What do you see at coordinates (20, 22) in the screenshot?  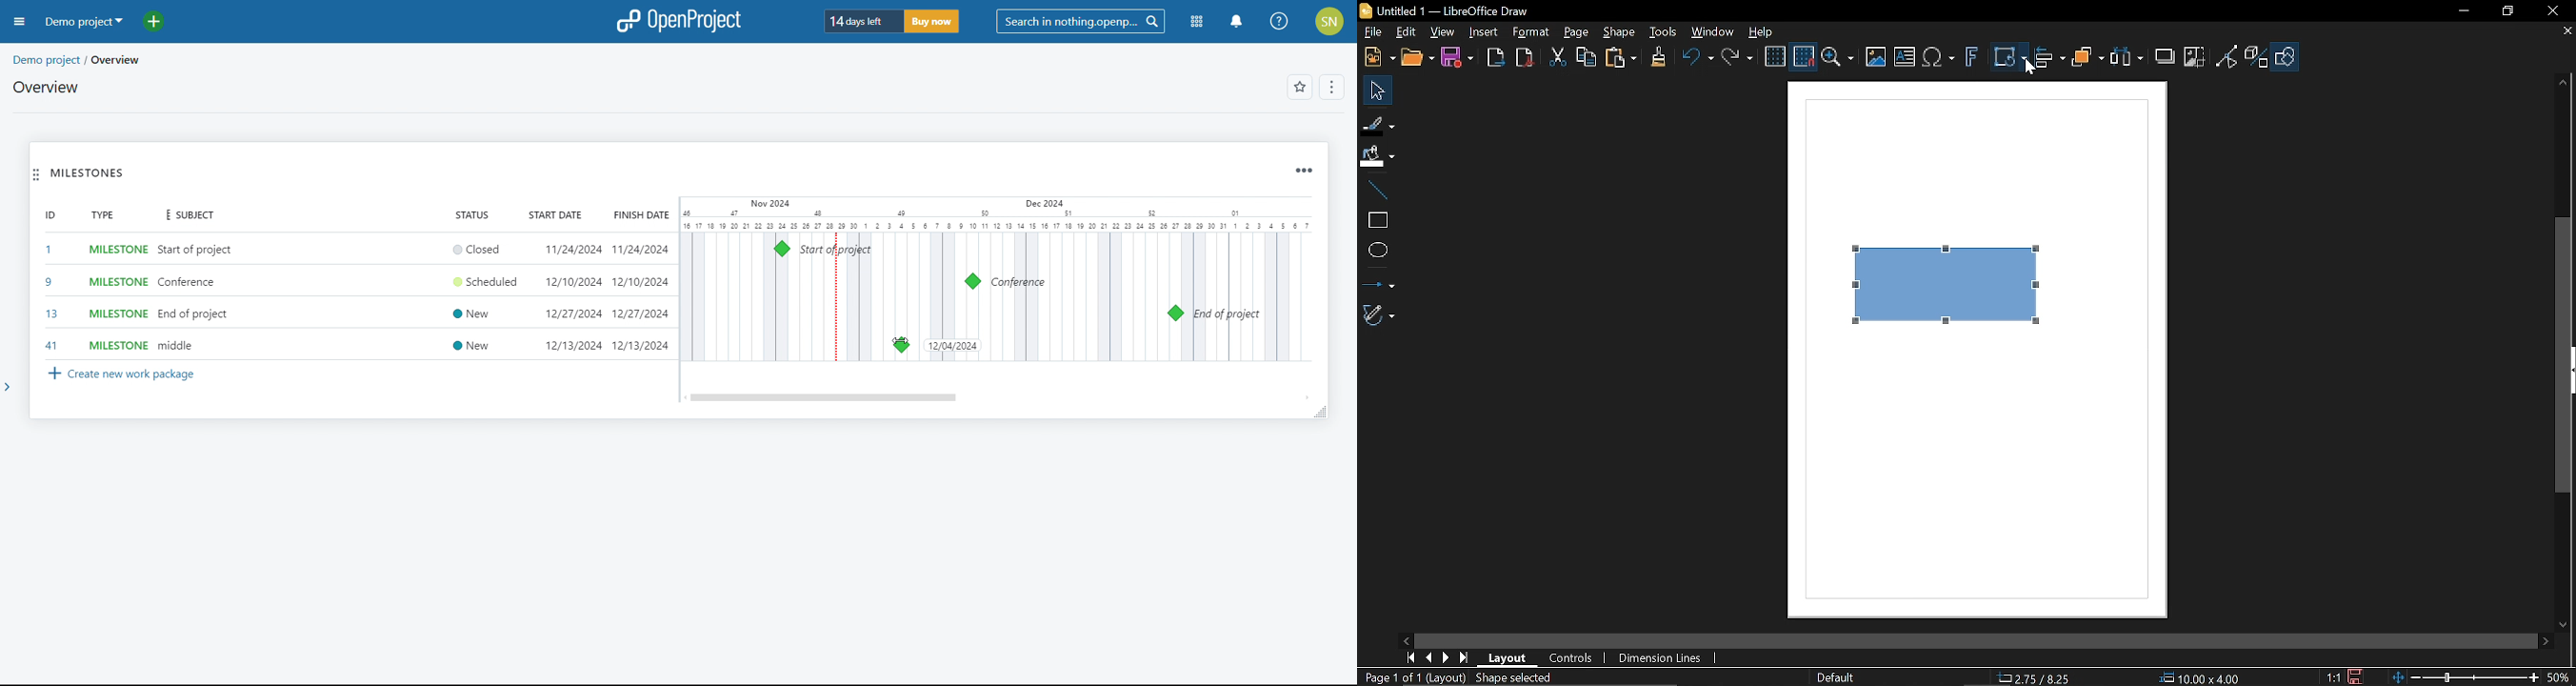 I see `open sidebar menu` at bounding box center [20, 22].